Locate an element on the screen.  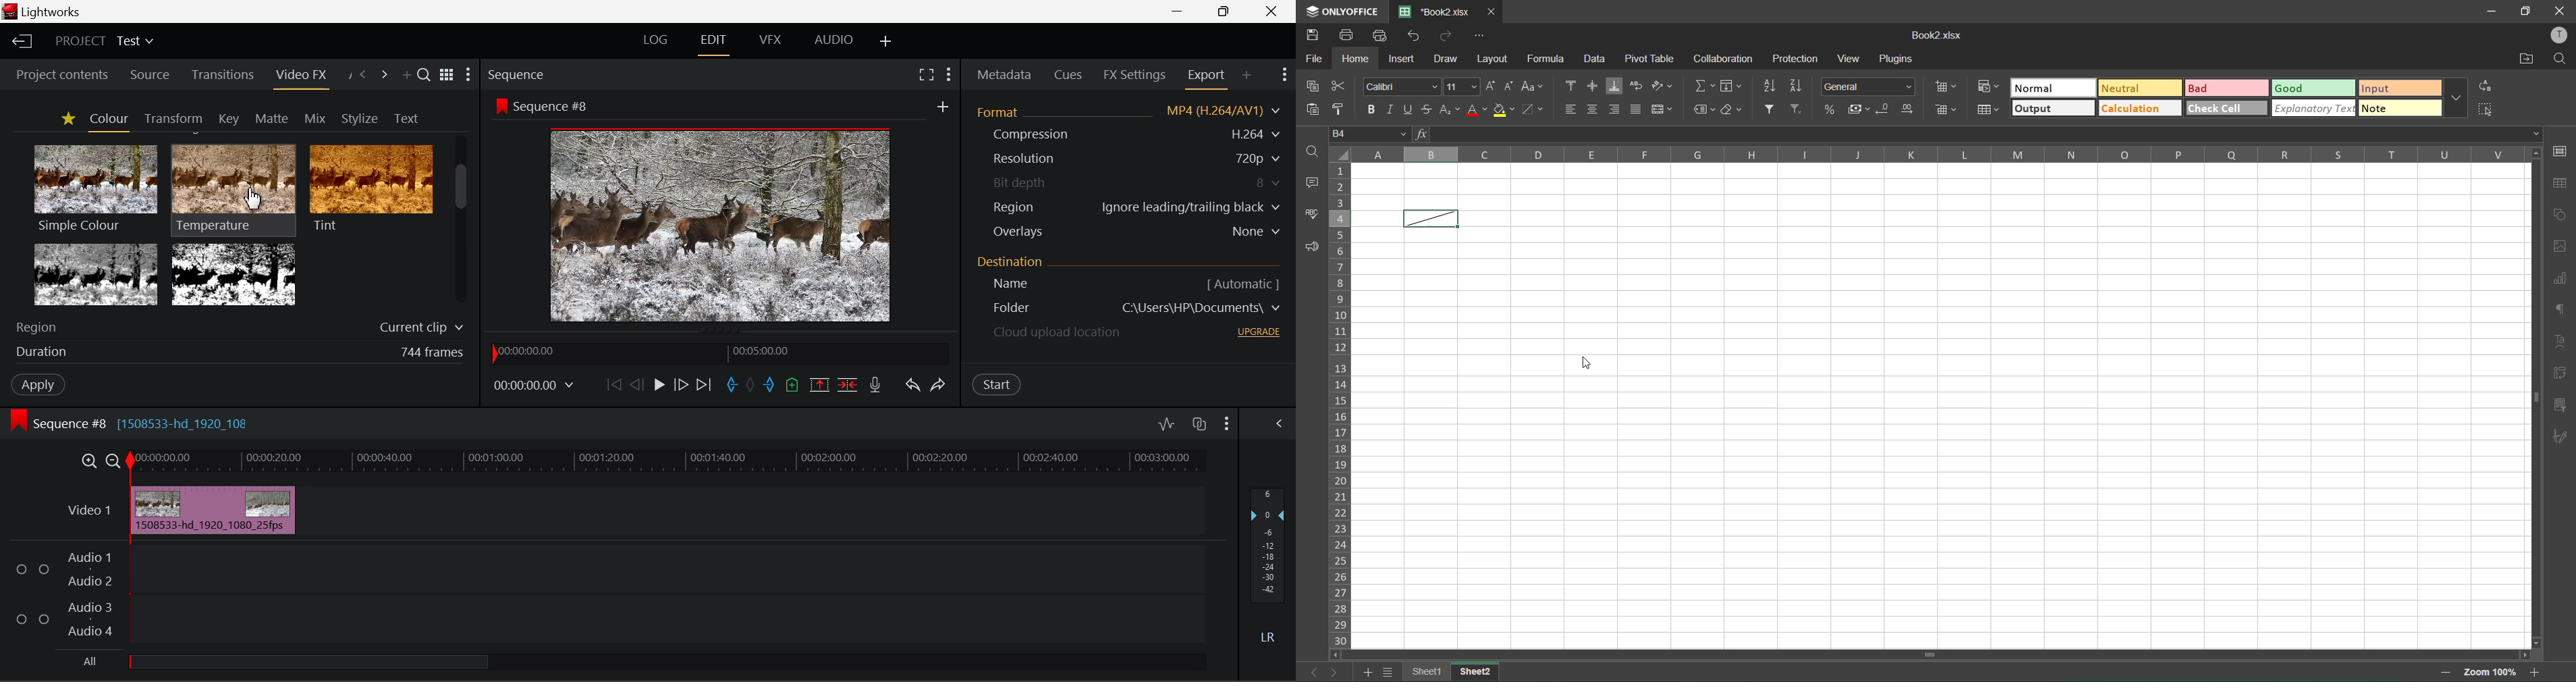
align bottom is located at coordinates (1615, 86).